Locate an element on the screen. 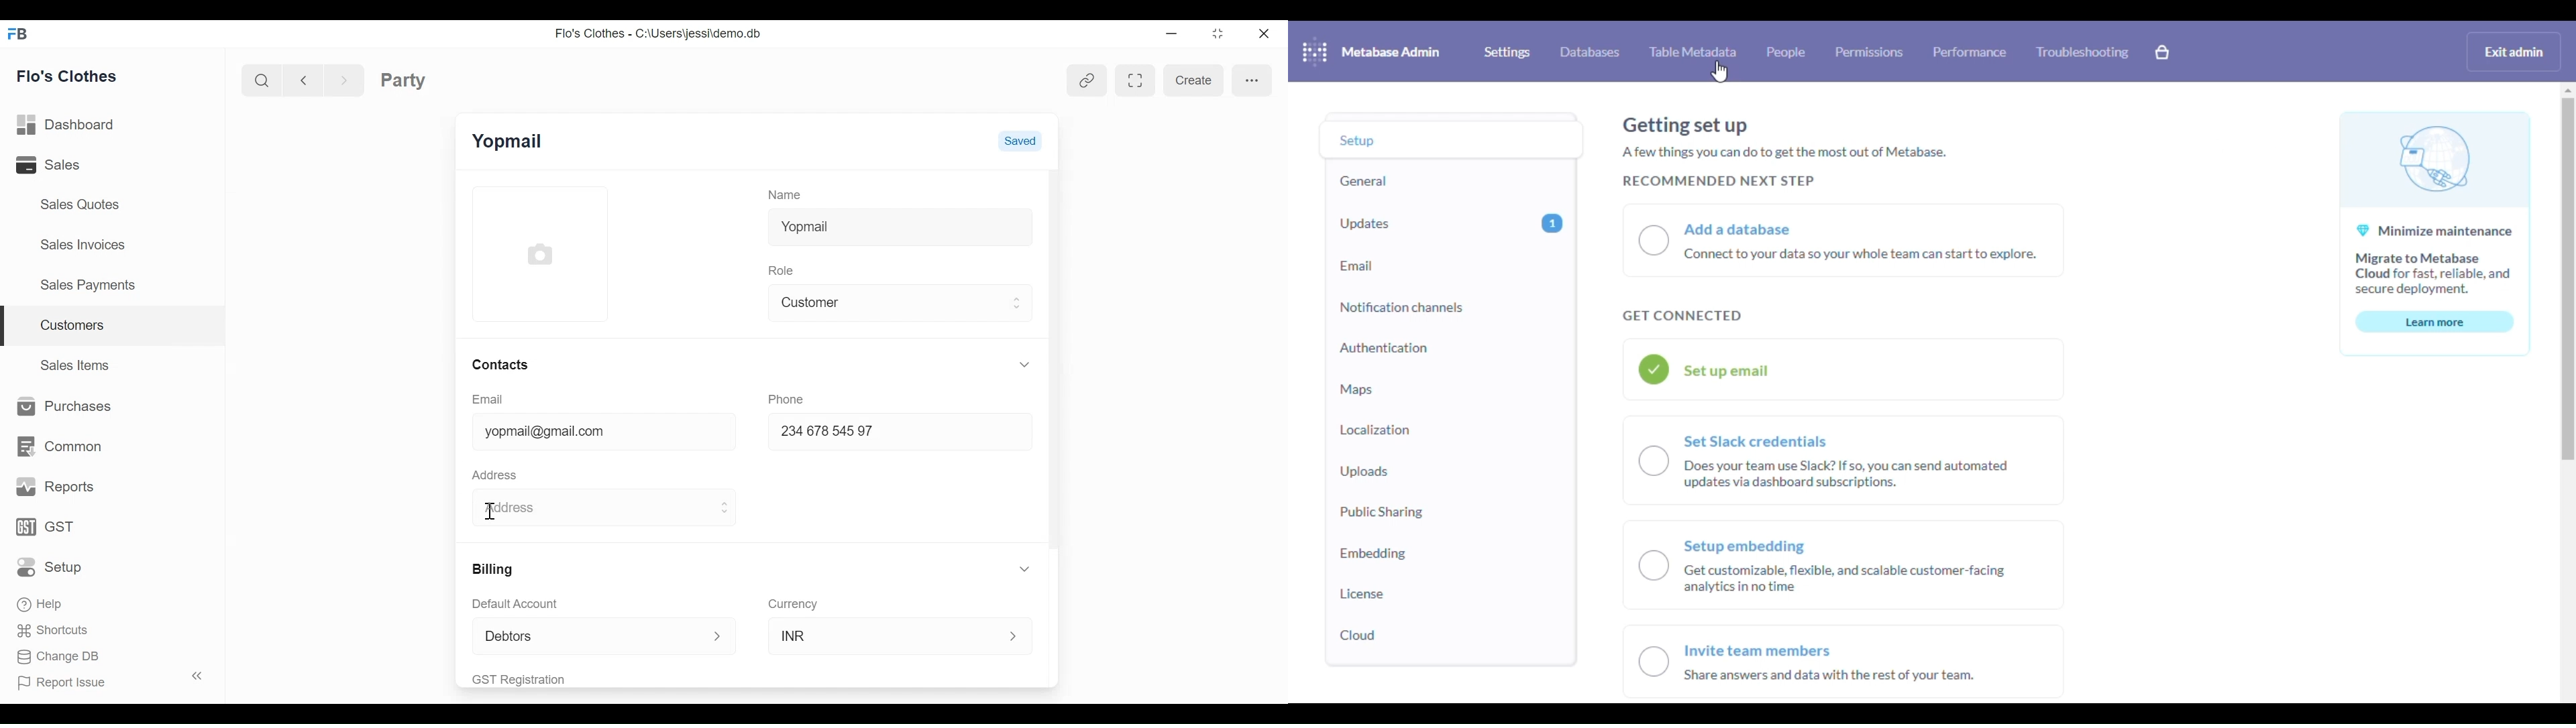 The height and width of the screenshot is (728, 2576). Expand is located at coordinates (1014, 634).